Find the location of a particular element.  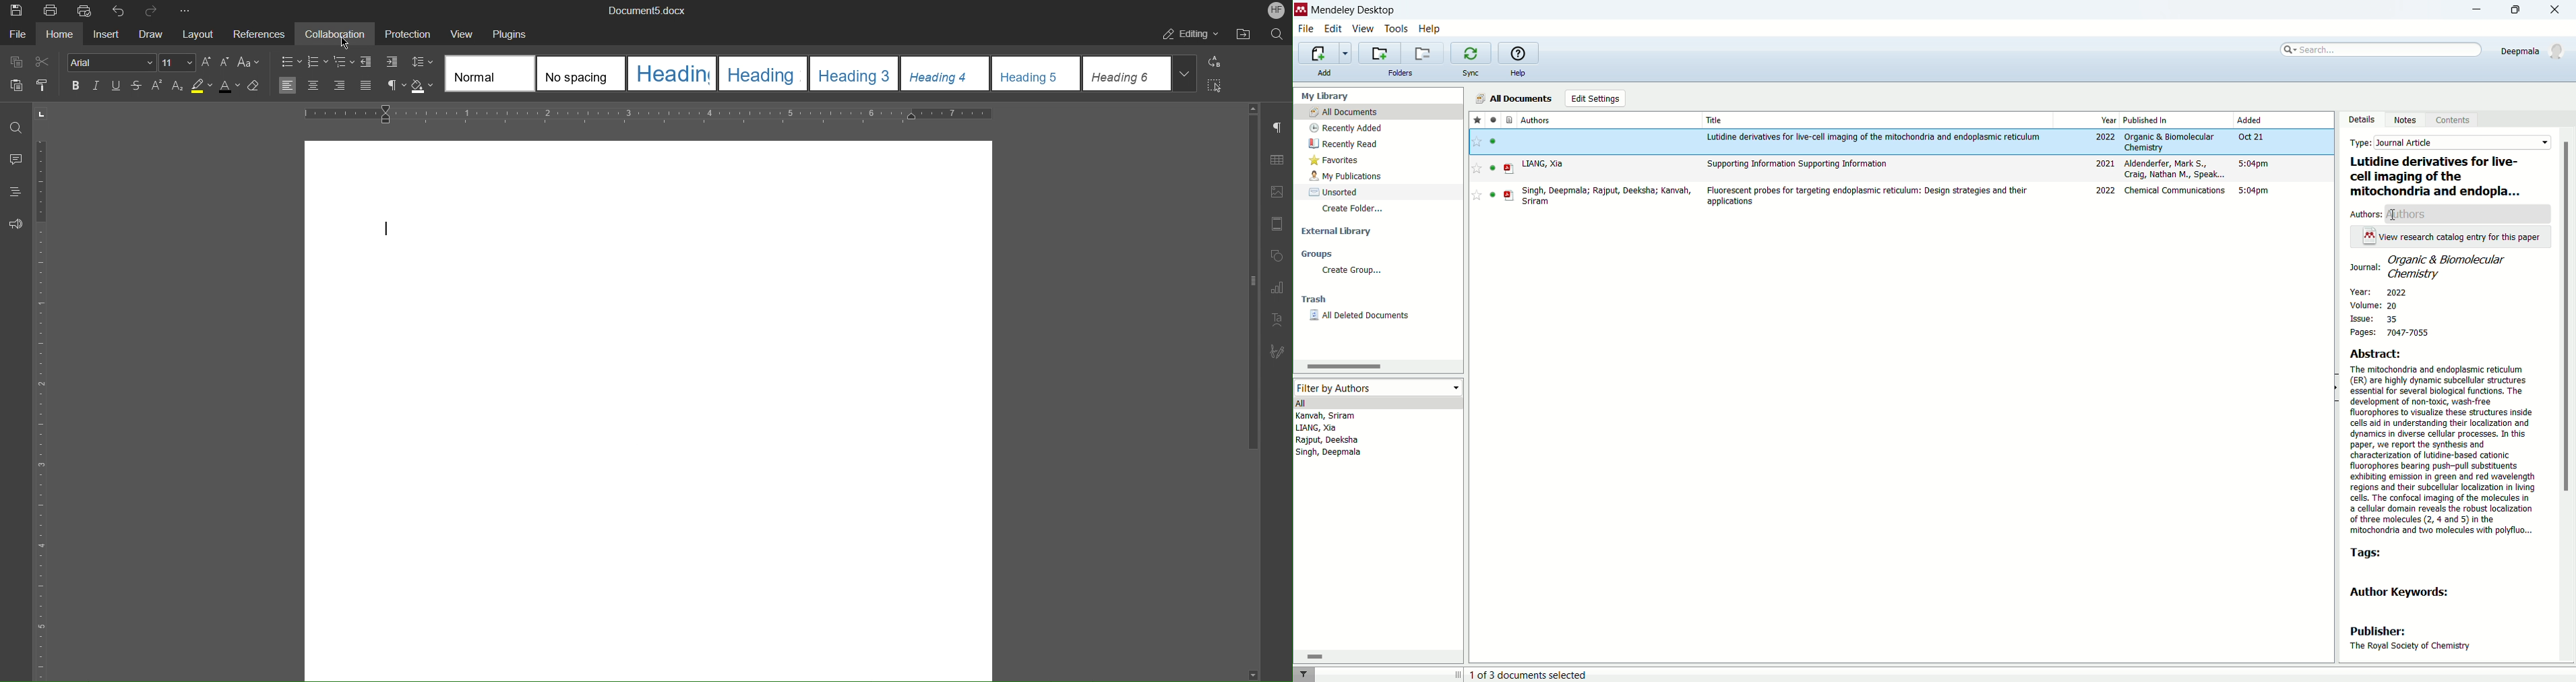

title is located at coordinates (1714, 120).